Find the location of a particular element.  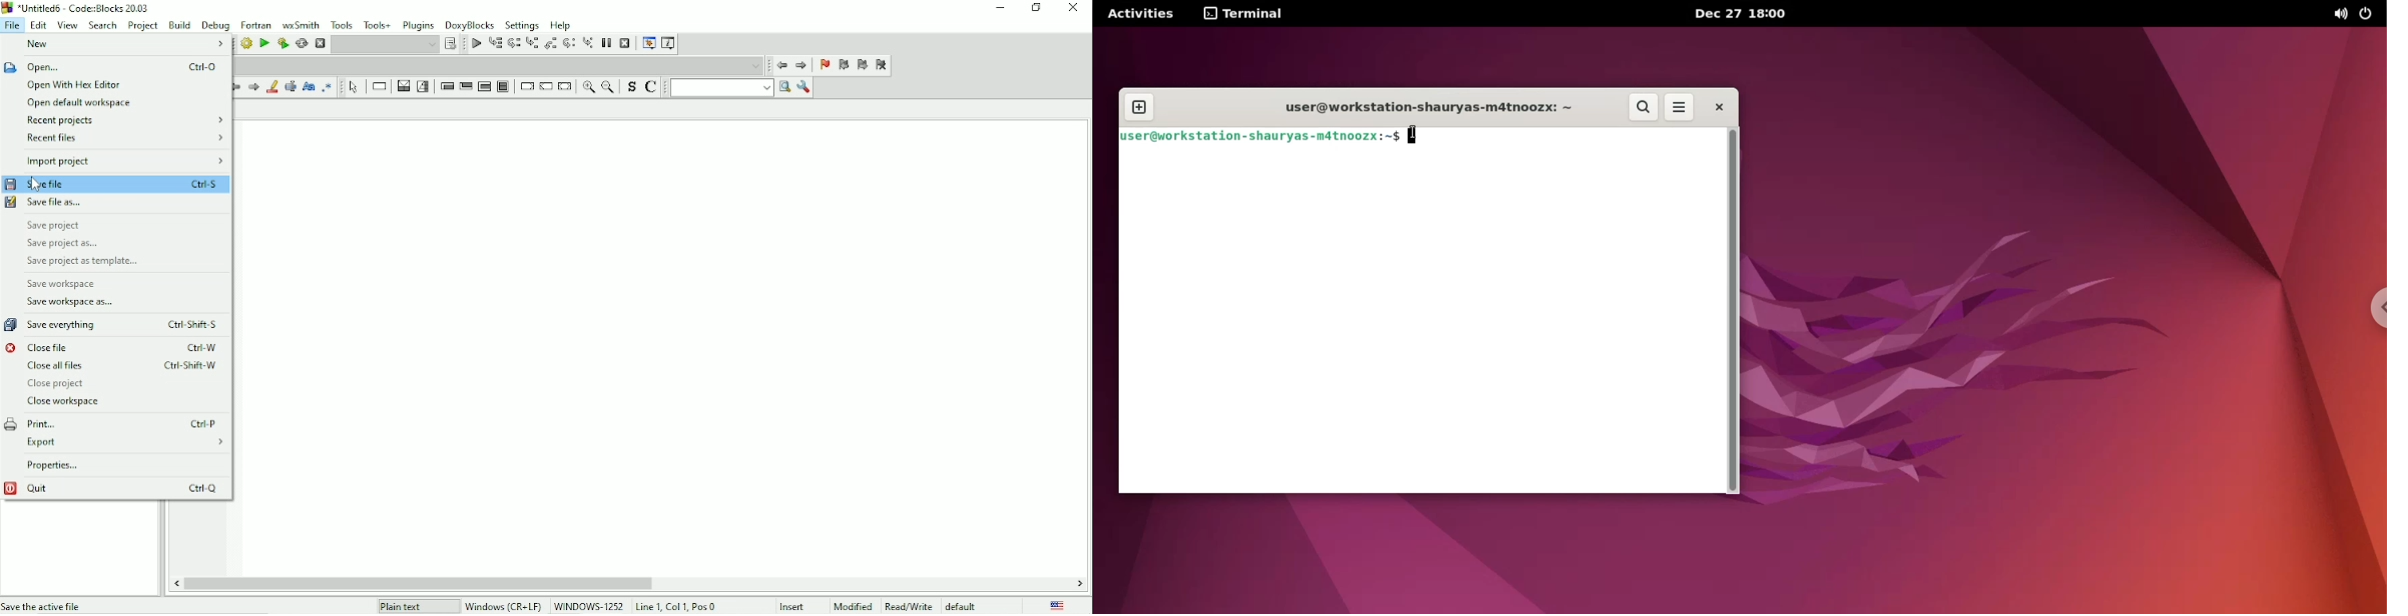

Debugging windows is located at coordinates (649, 43).